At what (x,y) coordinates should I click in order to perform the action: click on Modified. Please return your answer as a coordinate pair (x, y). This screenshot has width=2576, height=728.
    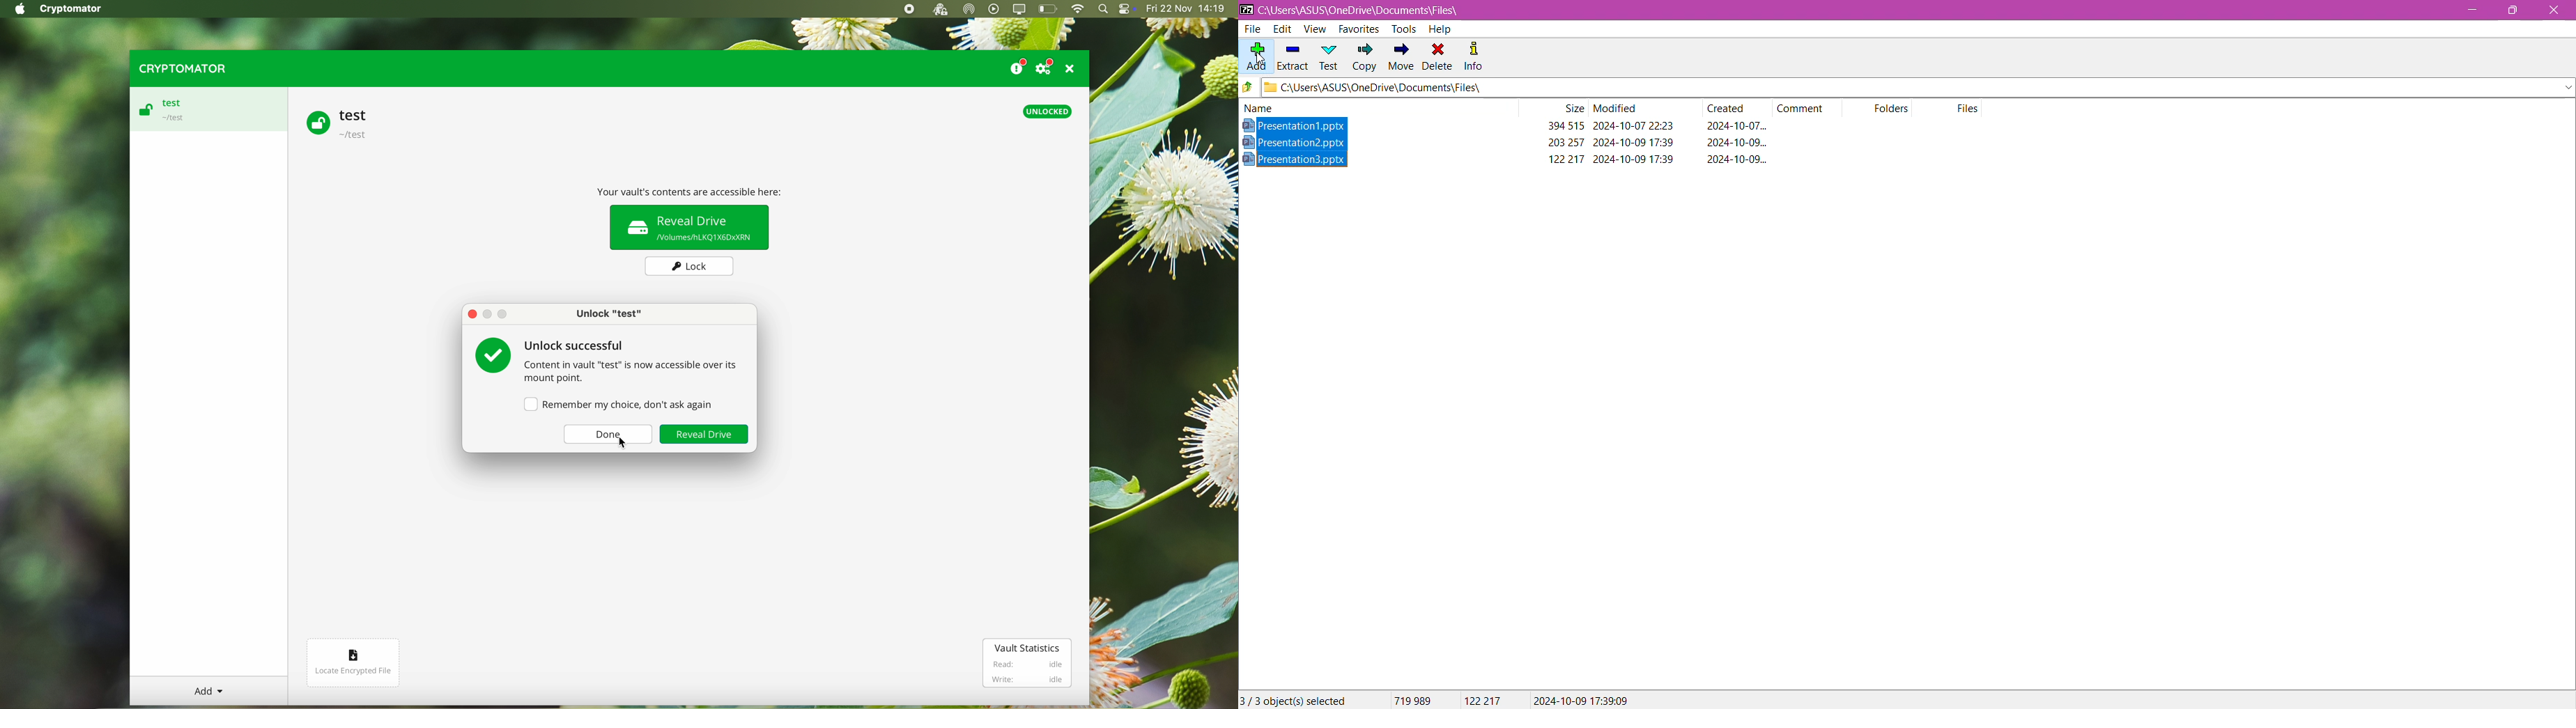
    Looking at the image, I should click on (1617, 109).